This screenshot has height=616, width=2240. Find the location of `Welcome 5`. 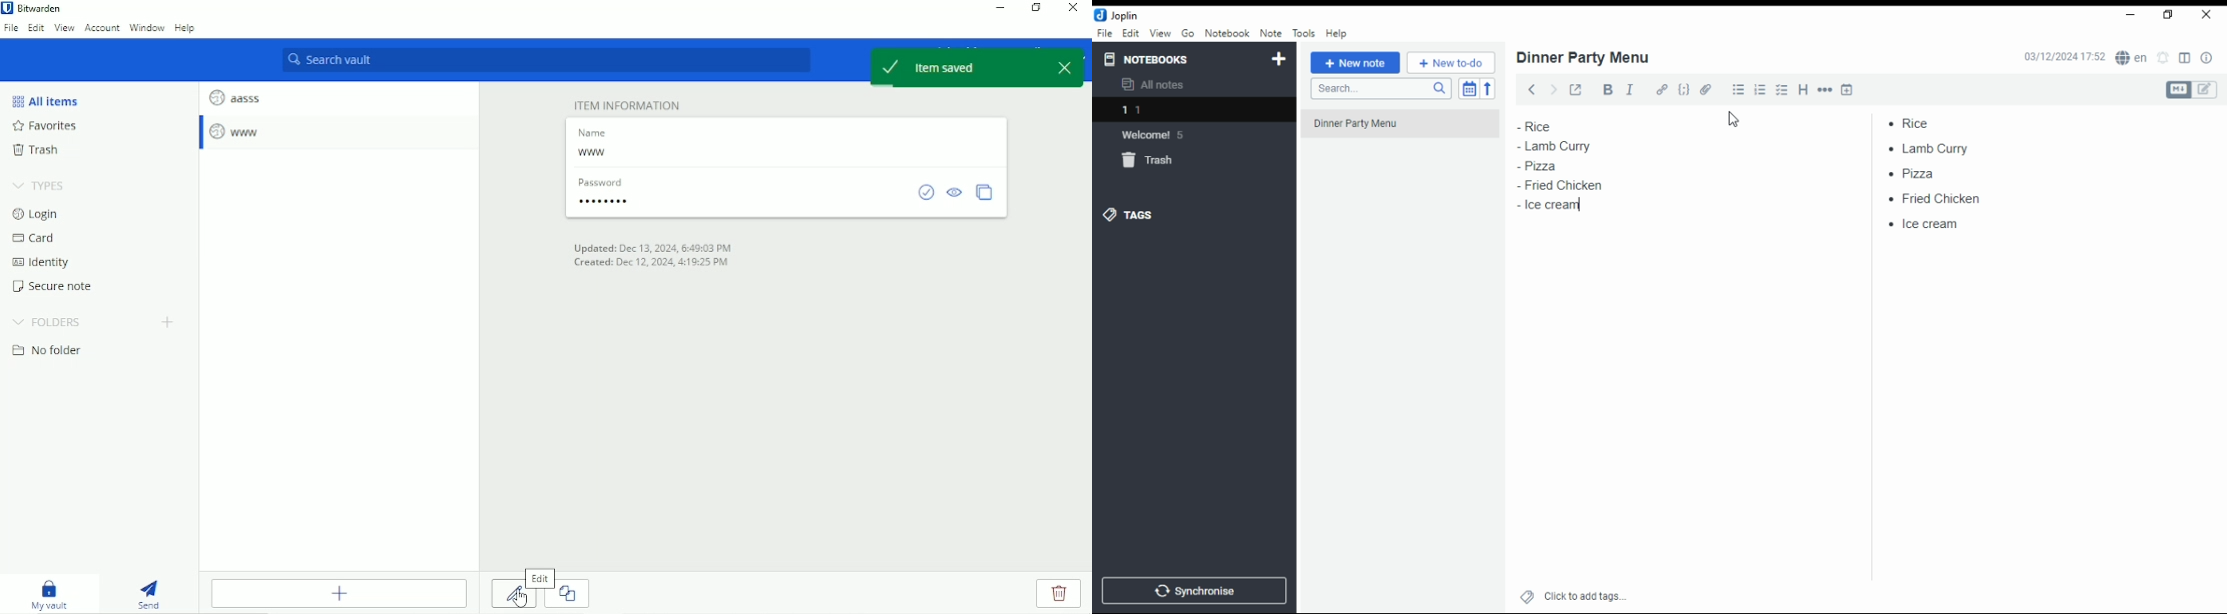

Welcome 5 is located at coordinates (1162, 135).